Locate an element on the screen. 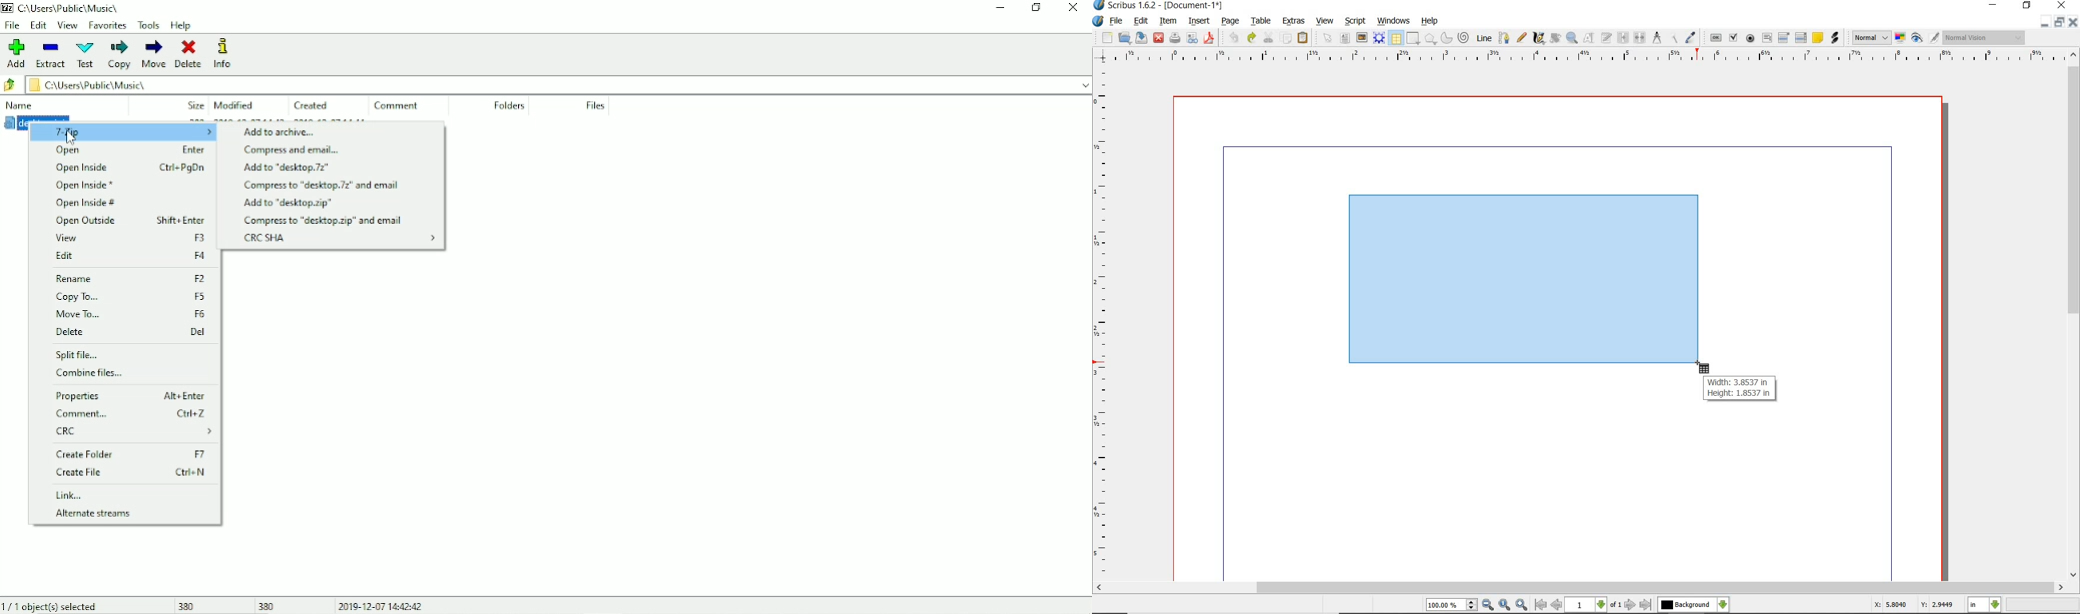 This screenshot has height=616, width=2100. cursr is located at coordinates (71, 139).